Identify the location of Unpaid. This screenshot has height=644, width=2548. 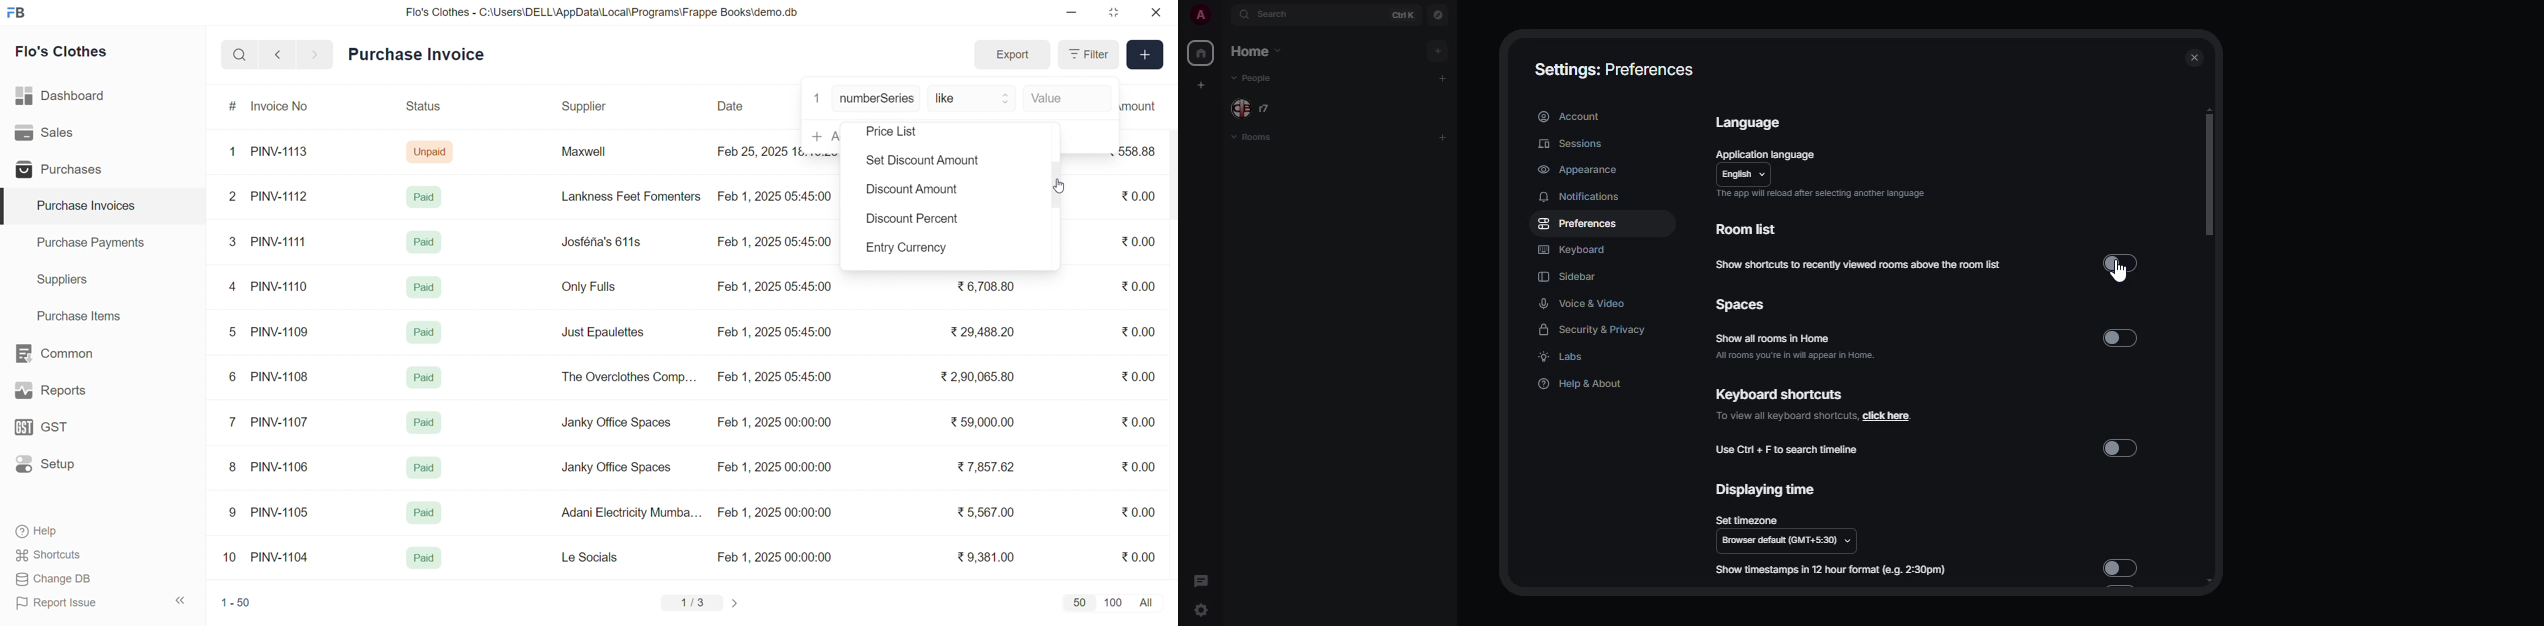
(431, 151).